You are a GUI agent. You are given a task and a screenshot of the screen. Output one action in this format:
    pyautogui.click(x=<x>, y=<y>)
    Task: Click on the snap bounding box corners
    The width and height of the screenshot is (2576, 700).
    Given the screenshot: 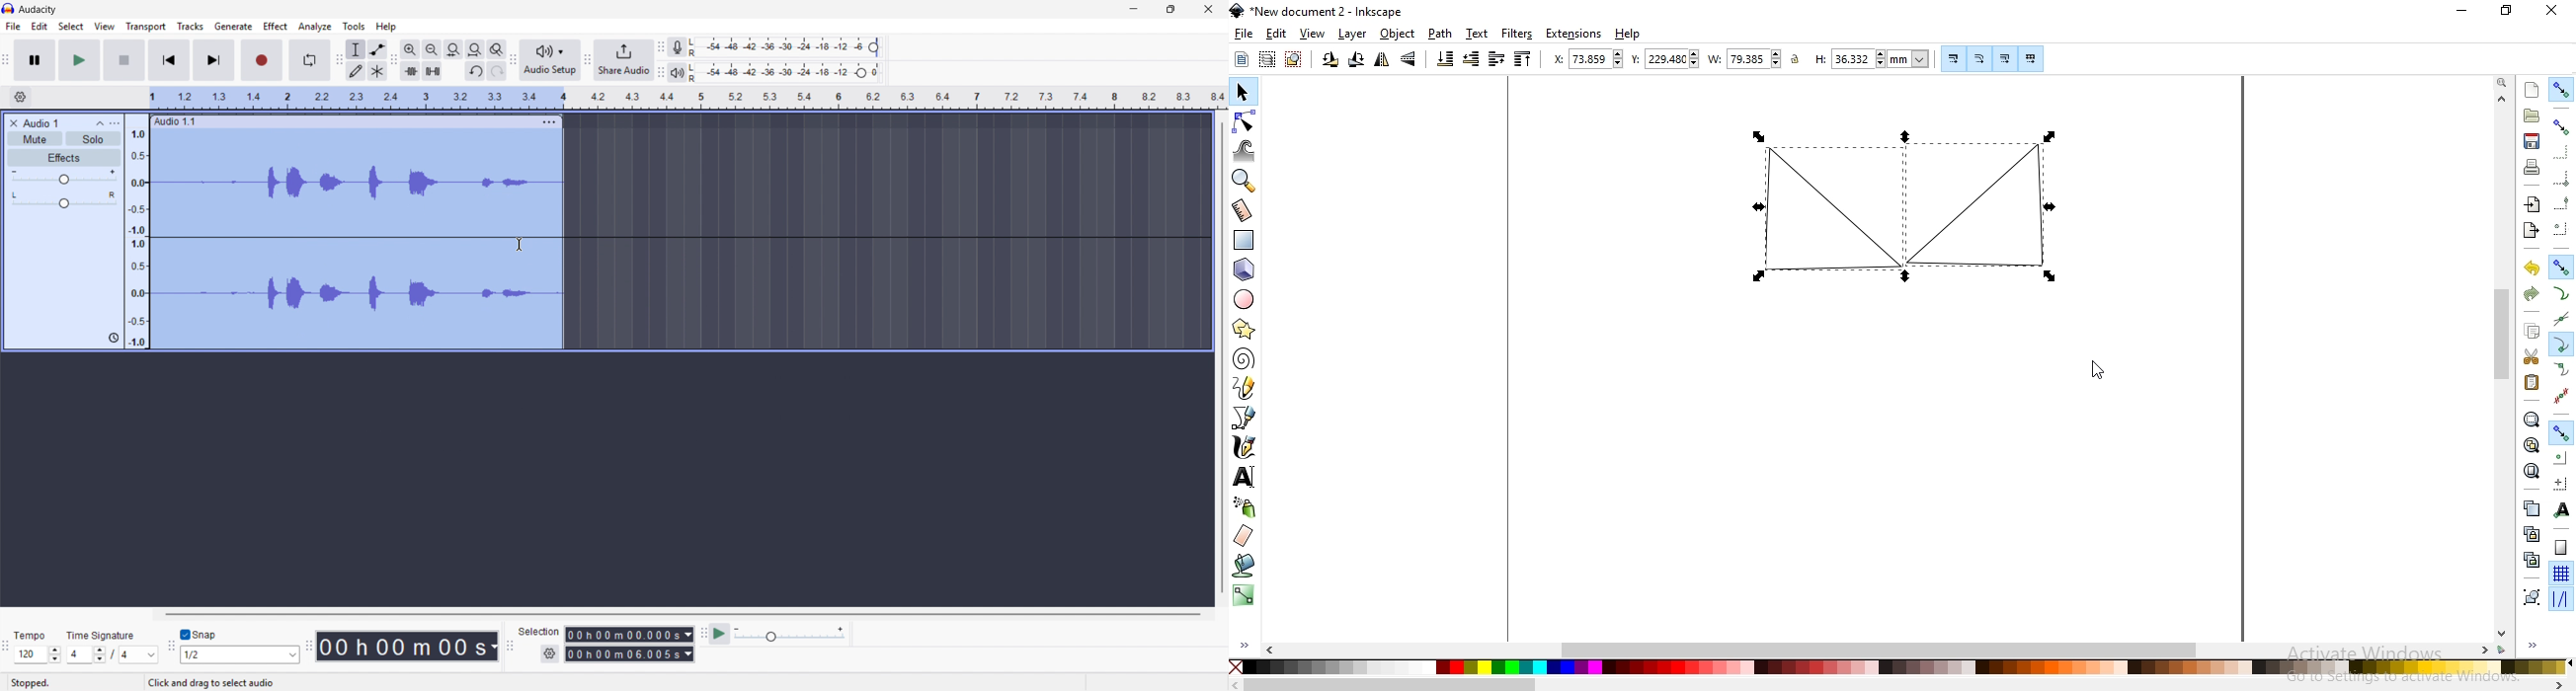 What is the action you would take?
    pyautogui.click(x=2561, y=178)
    